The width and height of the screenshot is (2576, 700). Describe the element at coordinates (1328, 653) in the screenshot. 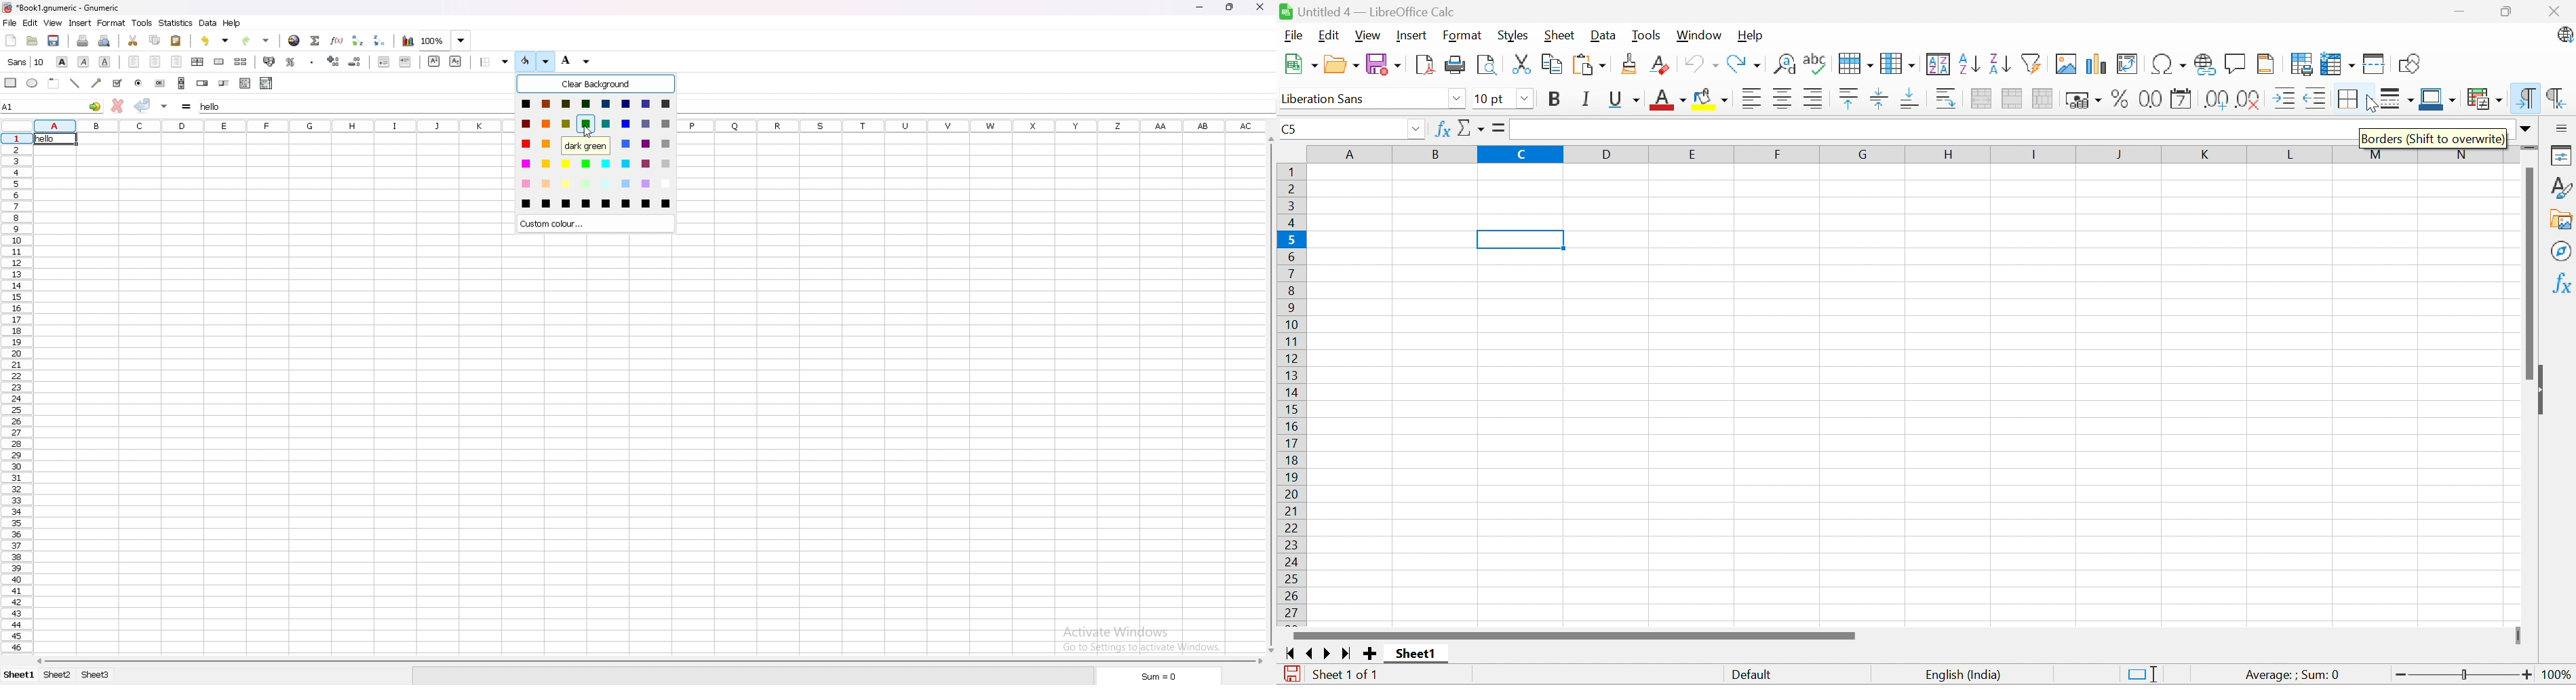

I see `Scroll to next sheet` at that location.